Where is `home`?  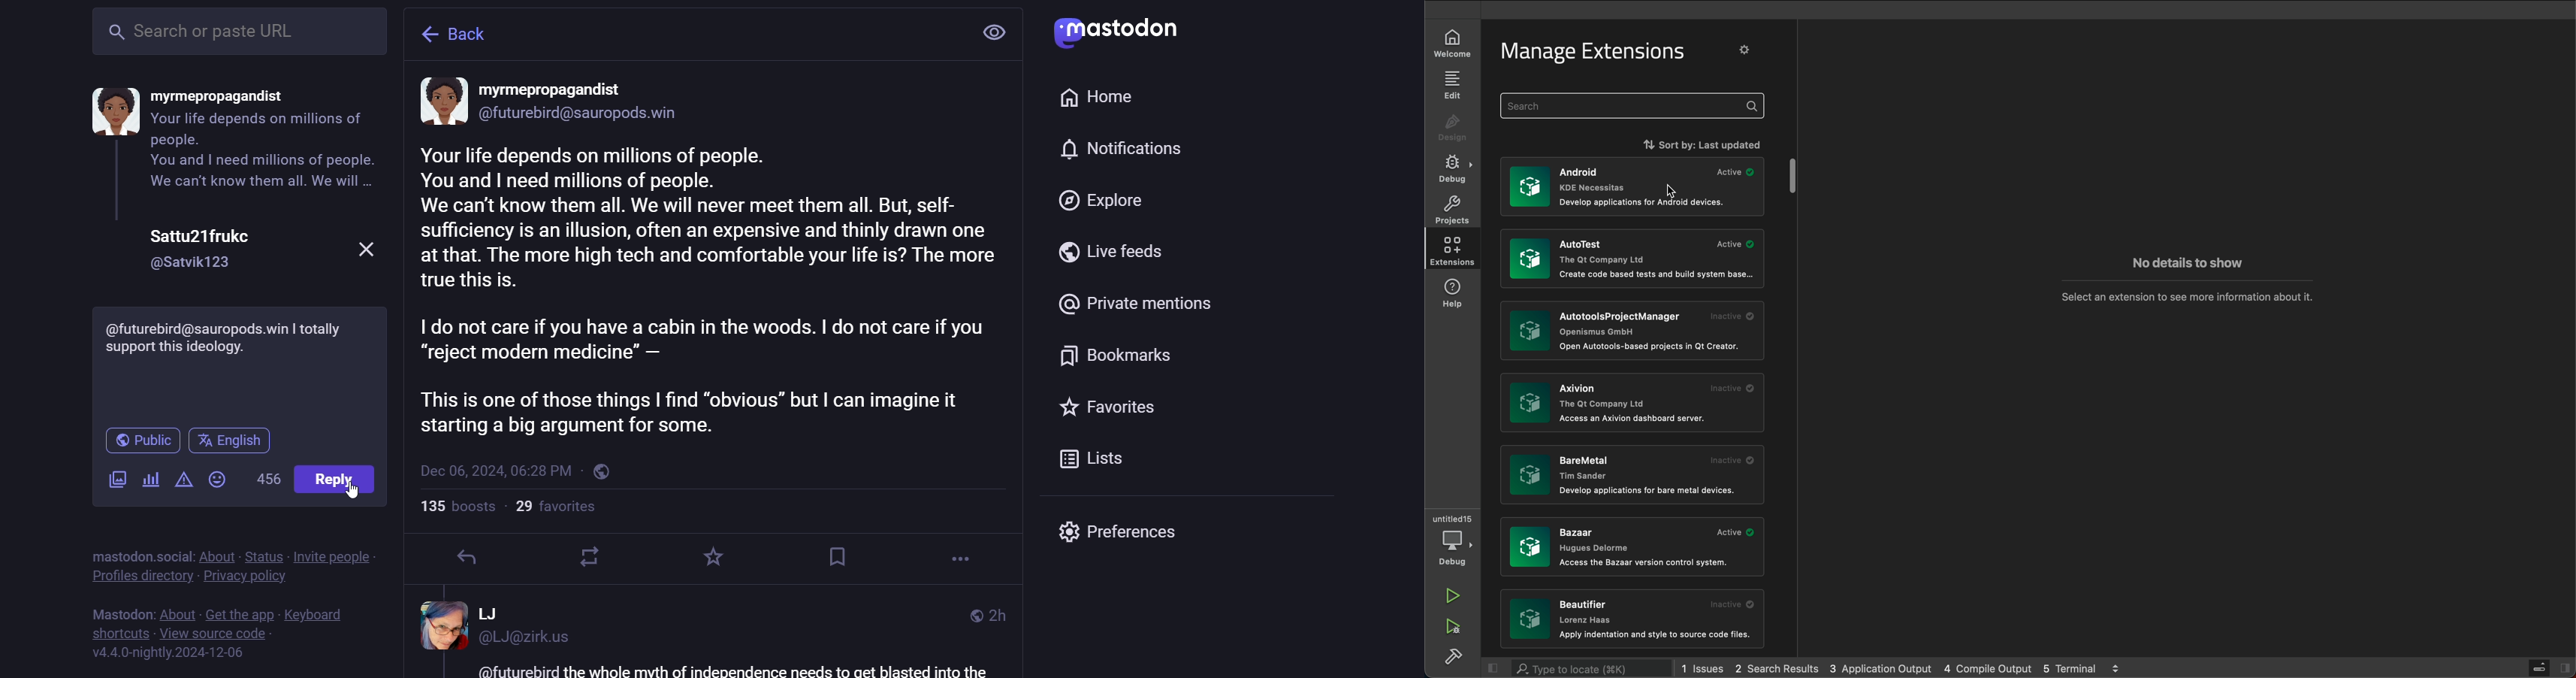
home is located at coordinates (1106, 98).